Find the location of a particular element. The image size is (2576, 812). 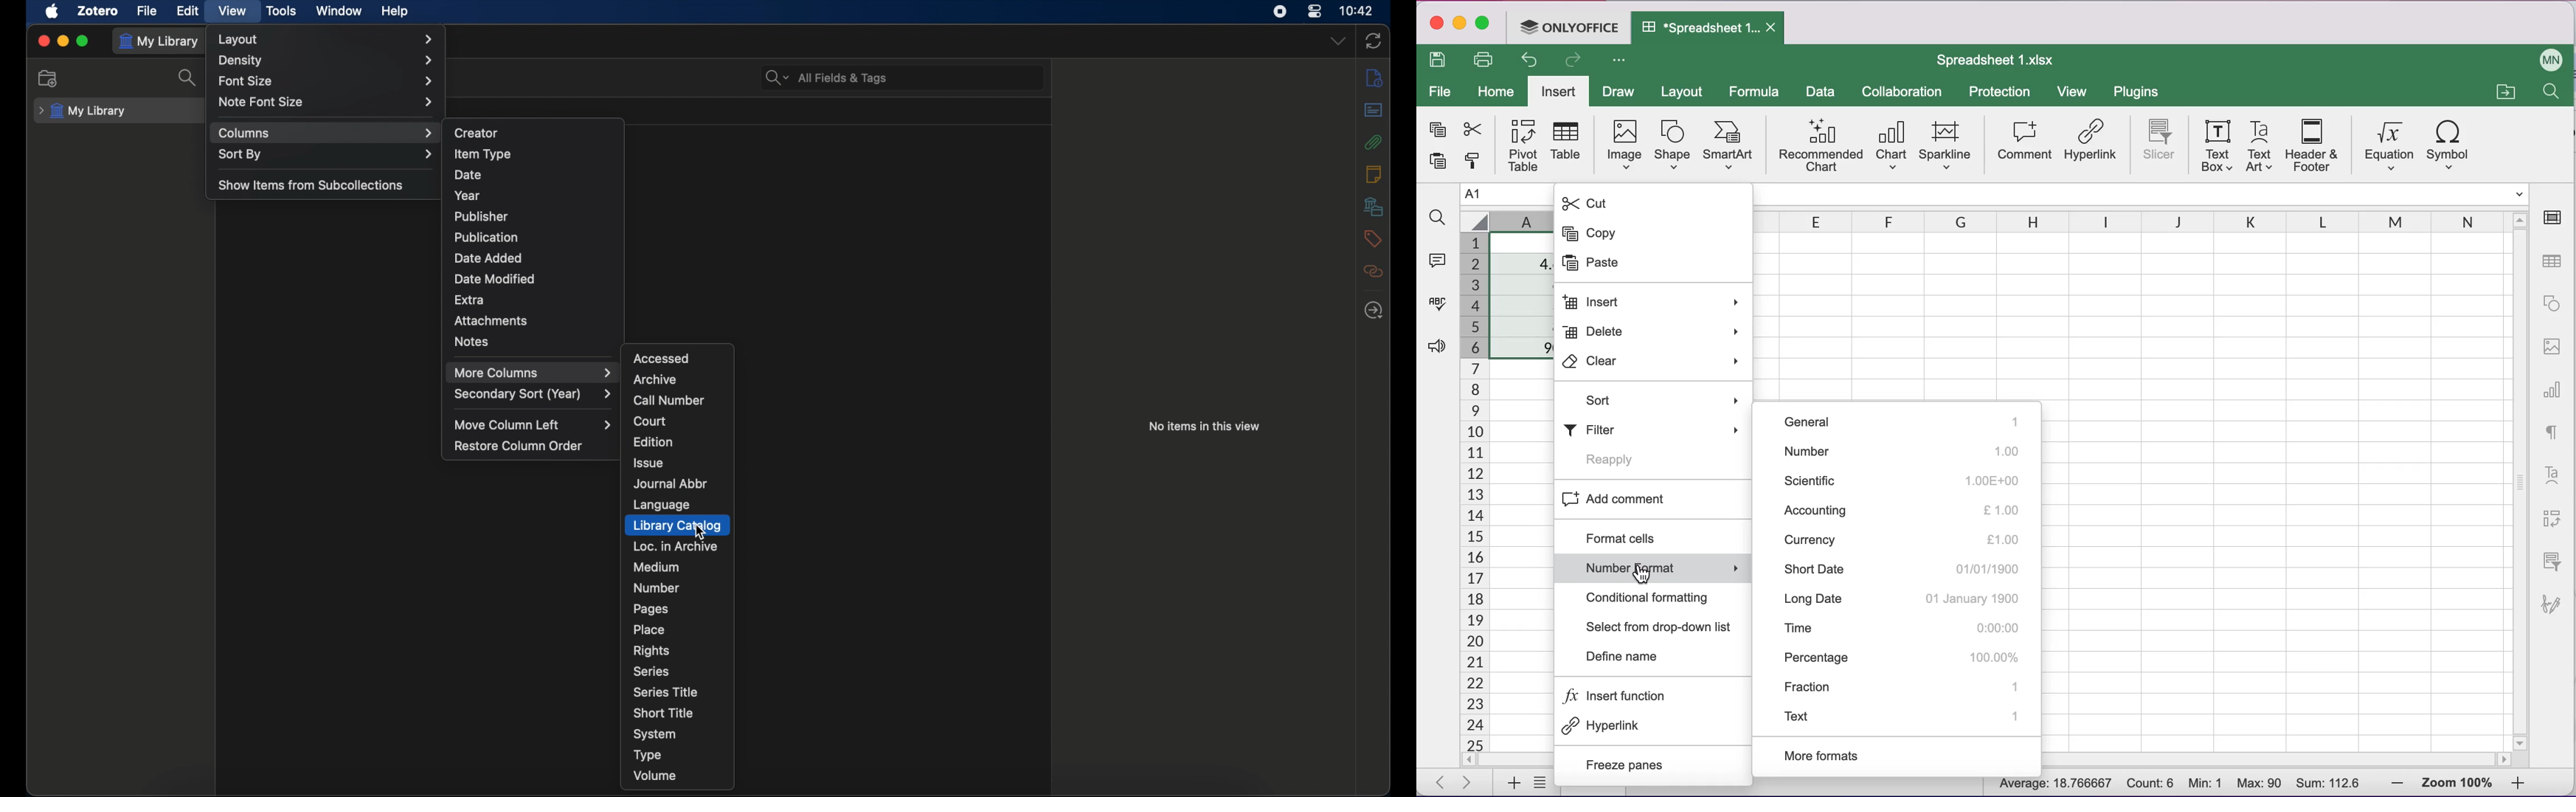

publisher is located at coordinates (482, 216).